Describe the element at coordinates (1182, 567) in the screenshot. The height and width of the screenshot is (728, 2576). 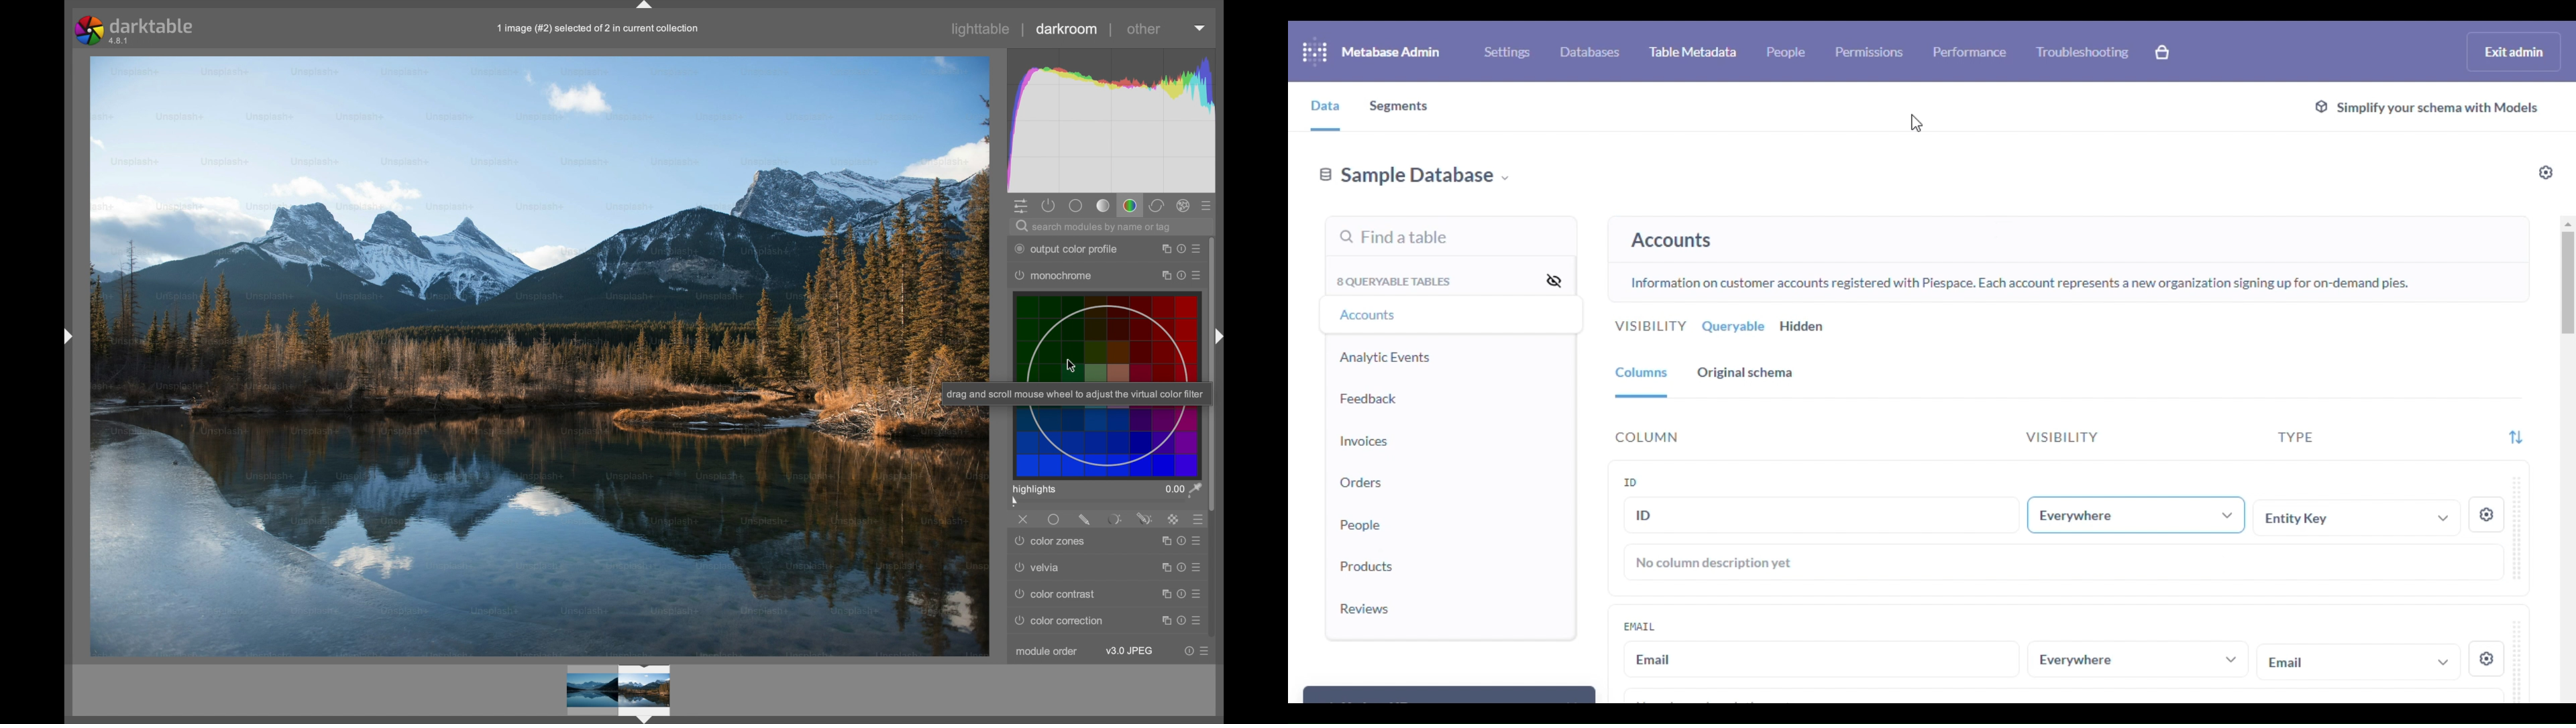
I see `reset` at that location.